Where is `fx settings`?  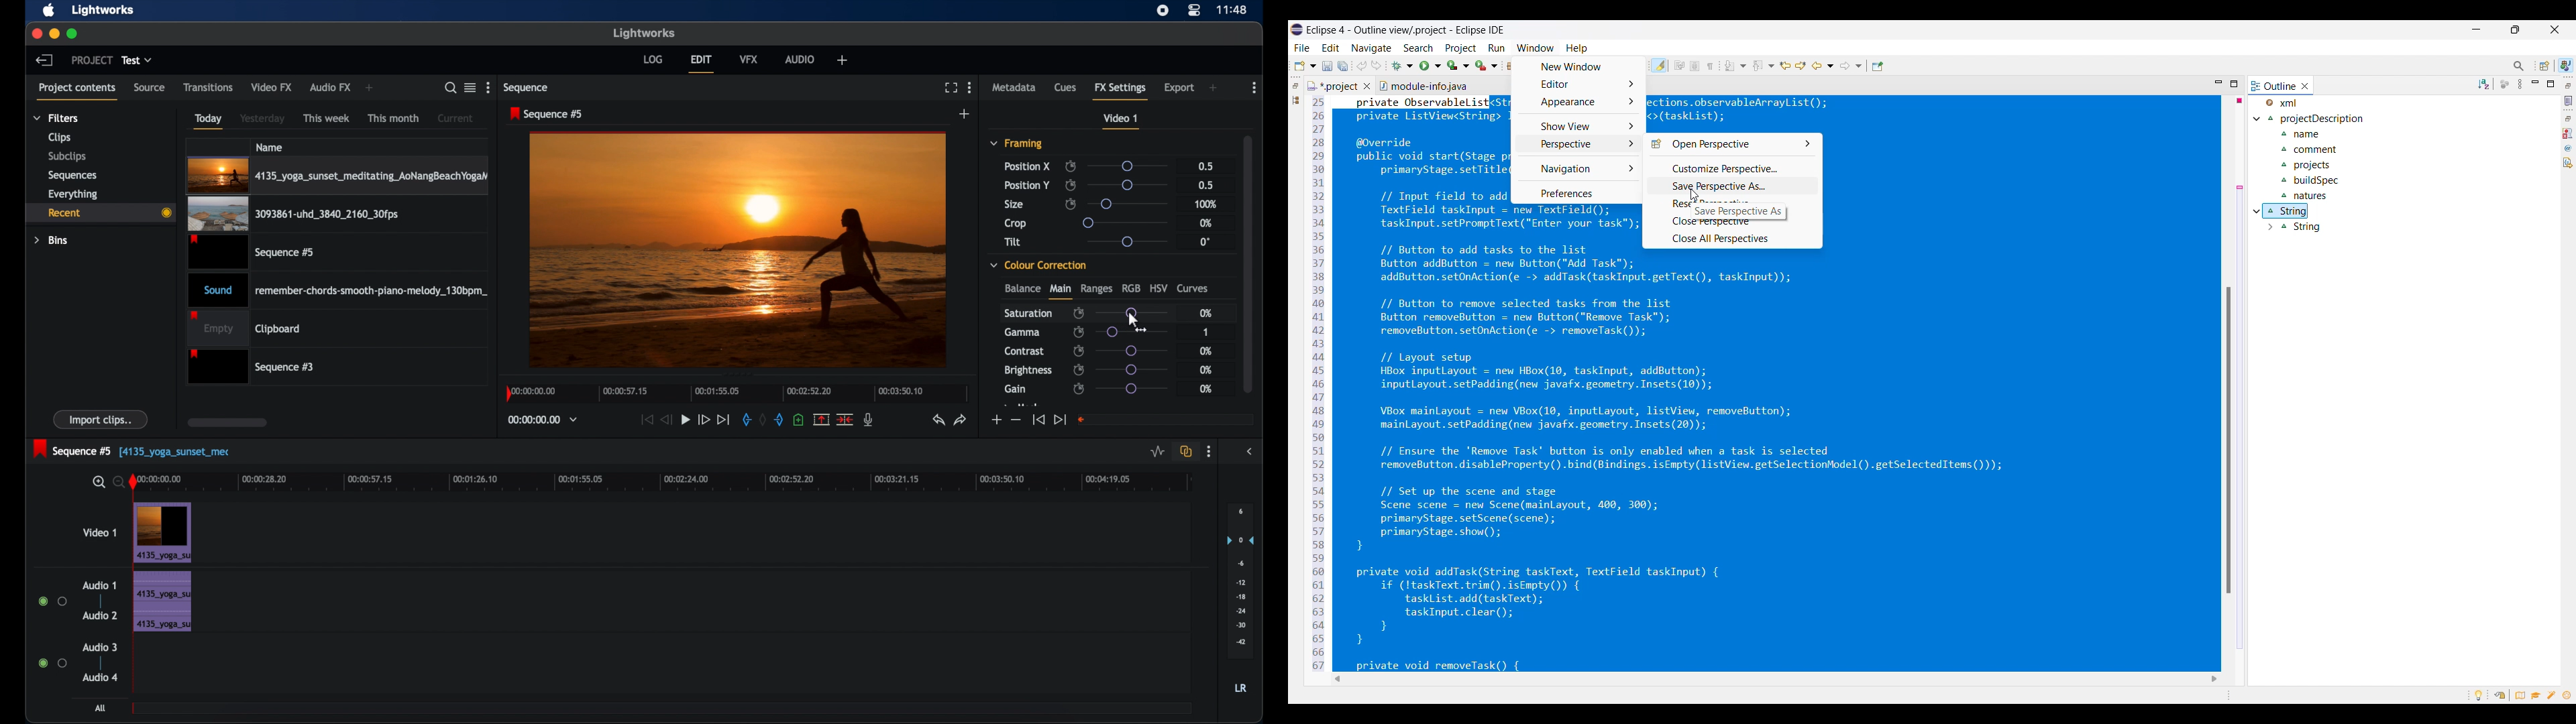 fx settings is located at coordinates (1122, 90).